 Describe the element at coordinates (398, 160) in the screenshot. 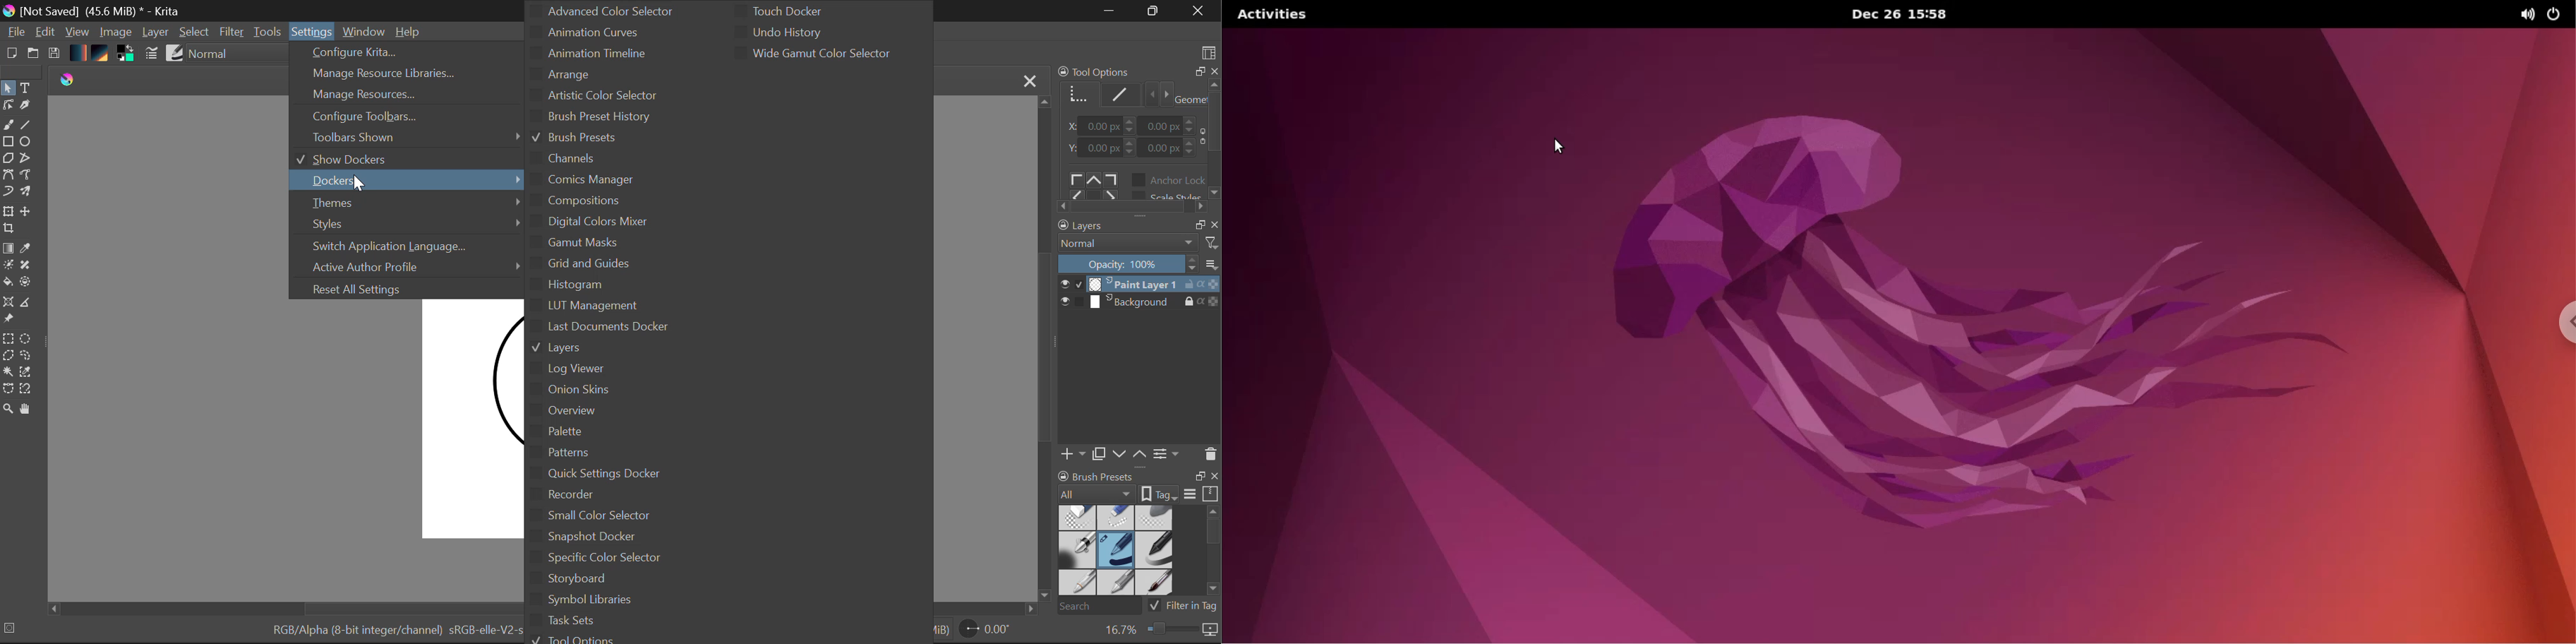

I see `Show Dockers` at that location.